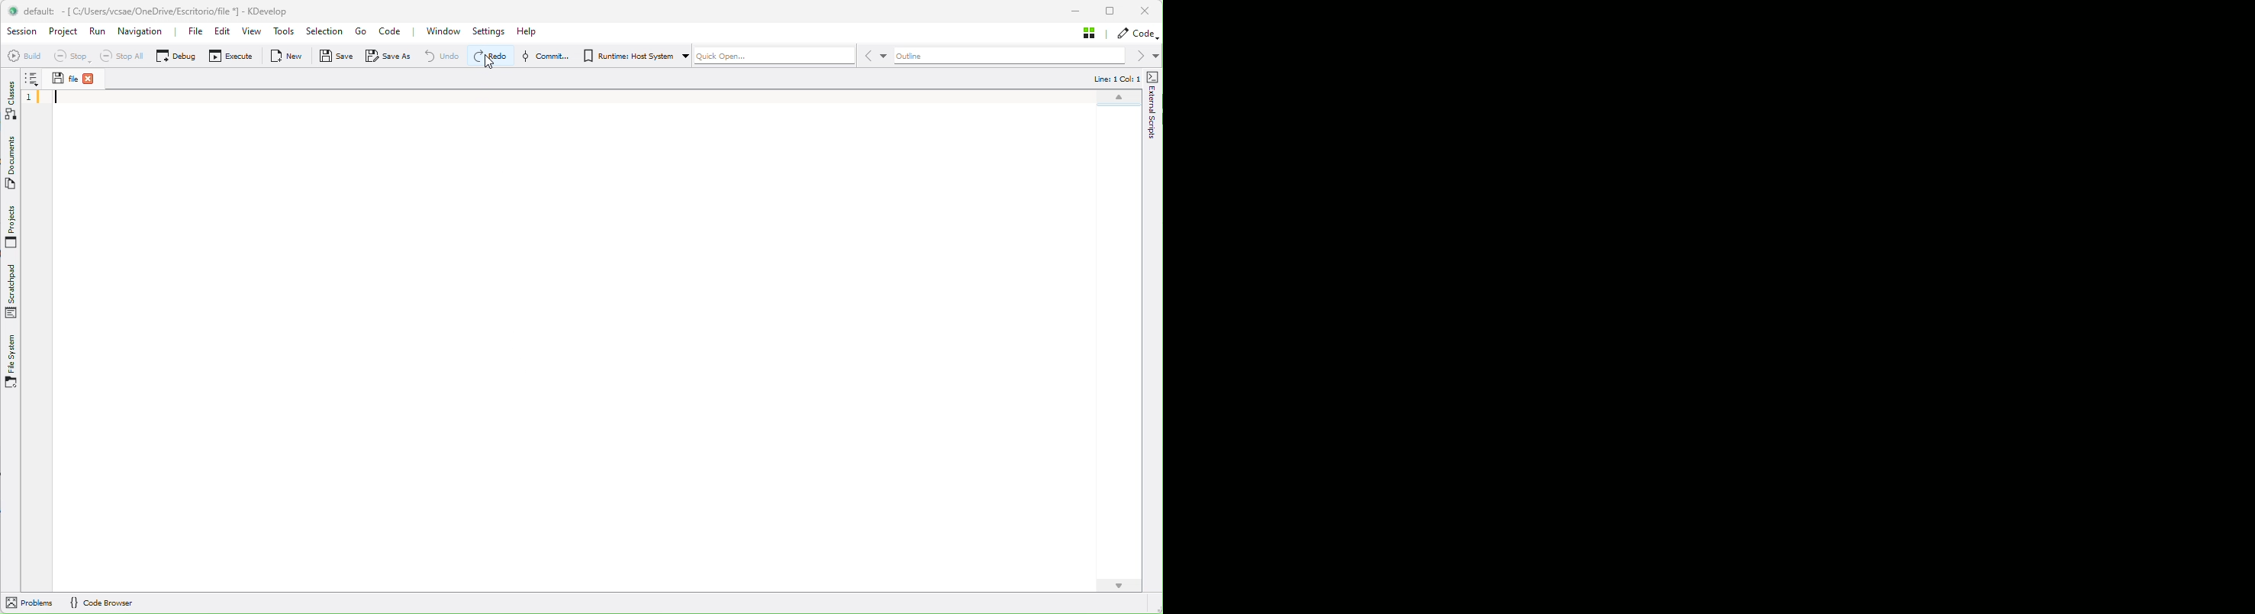 This screenshot has width=2268, height=616. I want to click on Tools, so click(288, 31).